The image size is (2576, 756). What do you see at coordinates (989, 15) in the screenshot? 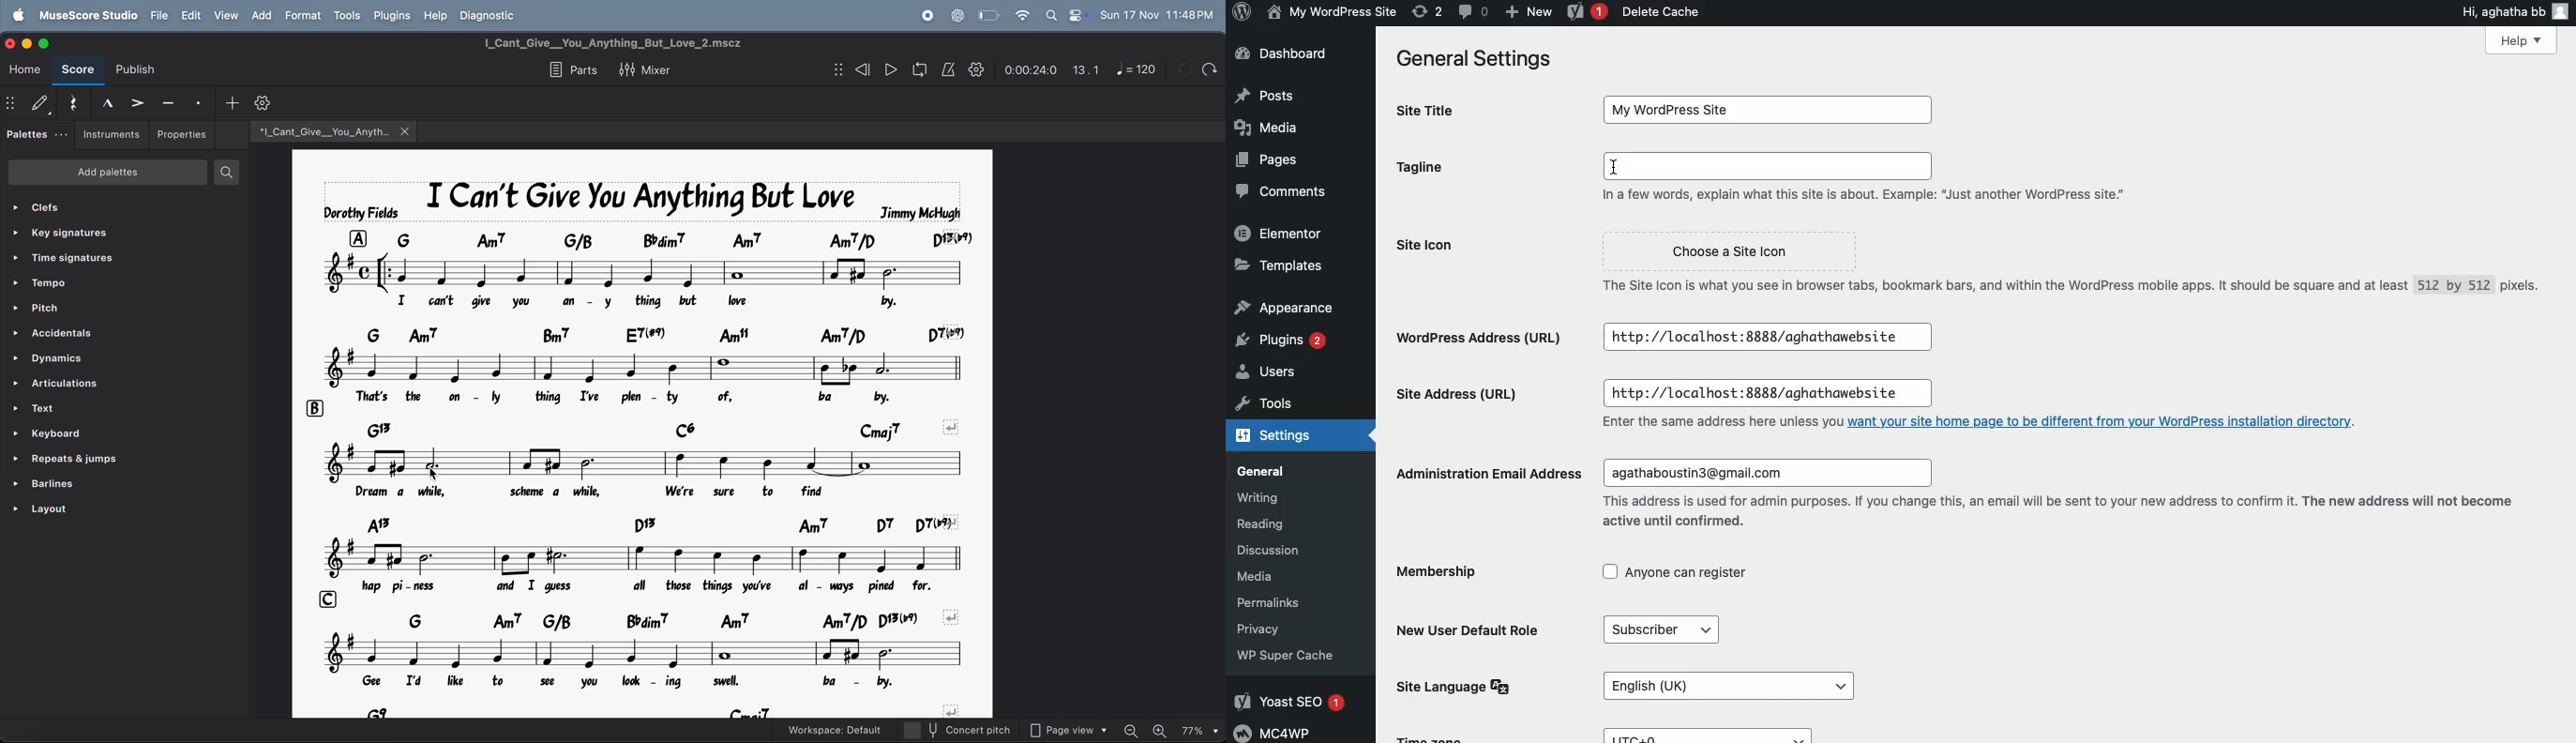
I see `battery` at bounding box center [989, 15].